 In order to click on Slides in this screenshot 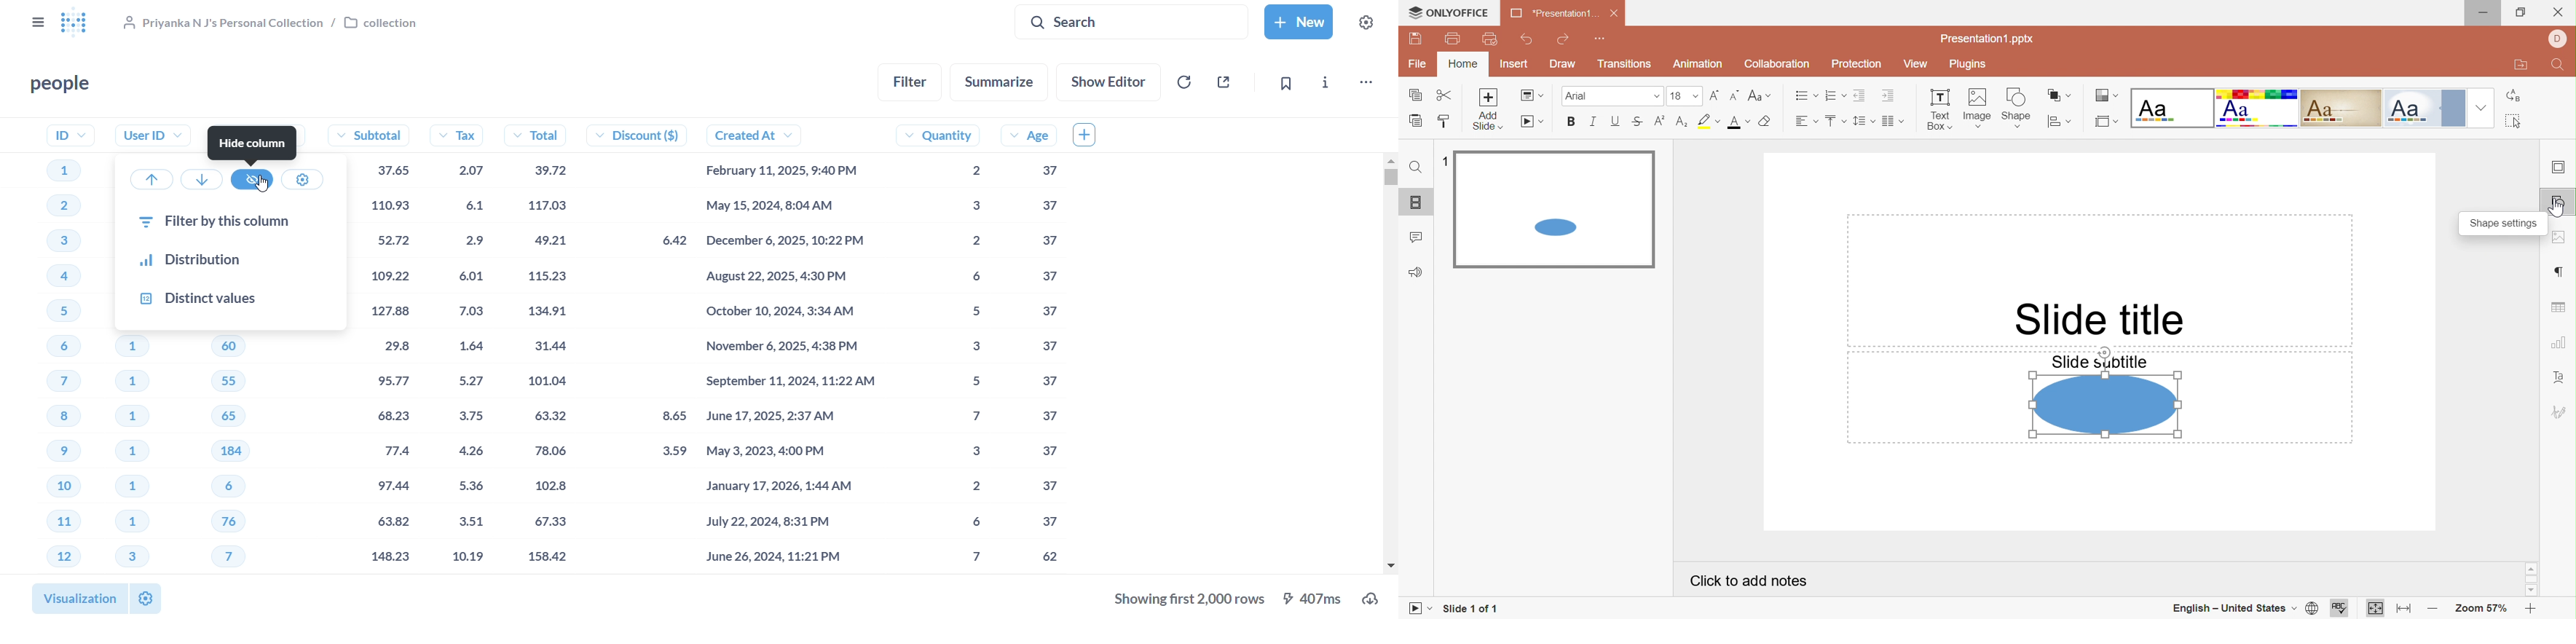, I will do `click(1416, 201)`.